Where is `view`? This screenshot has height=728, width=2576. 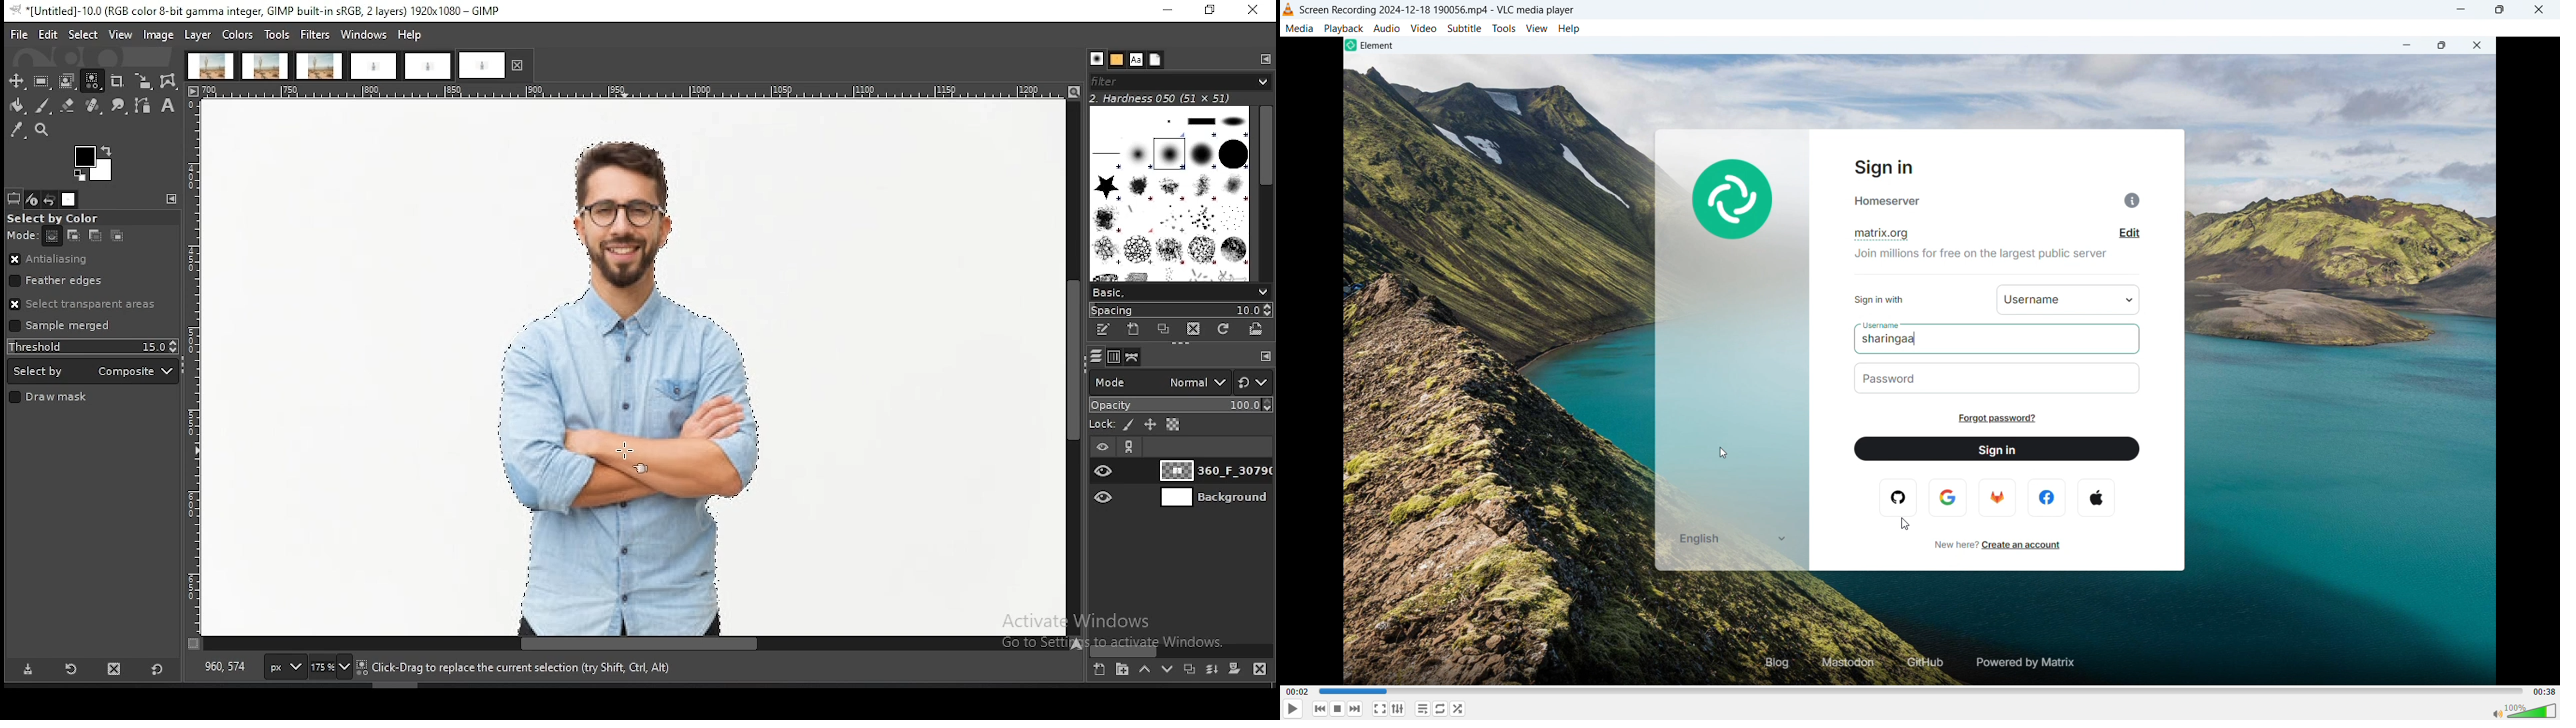 view is located at coordinates (122, 34).